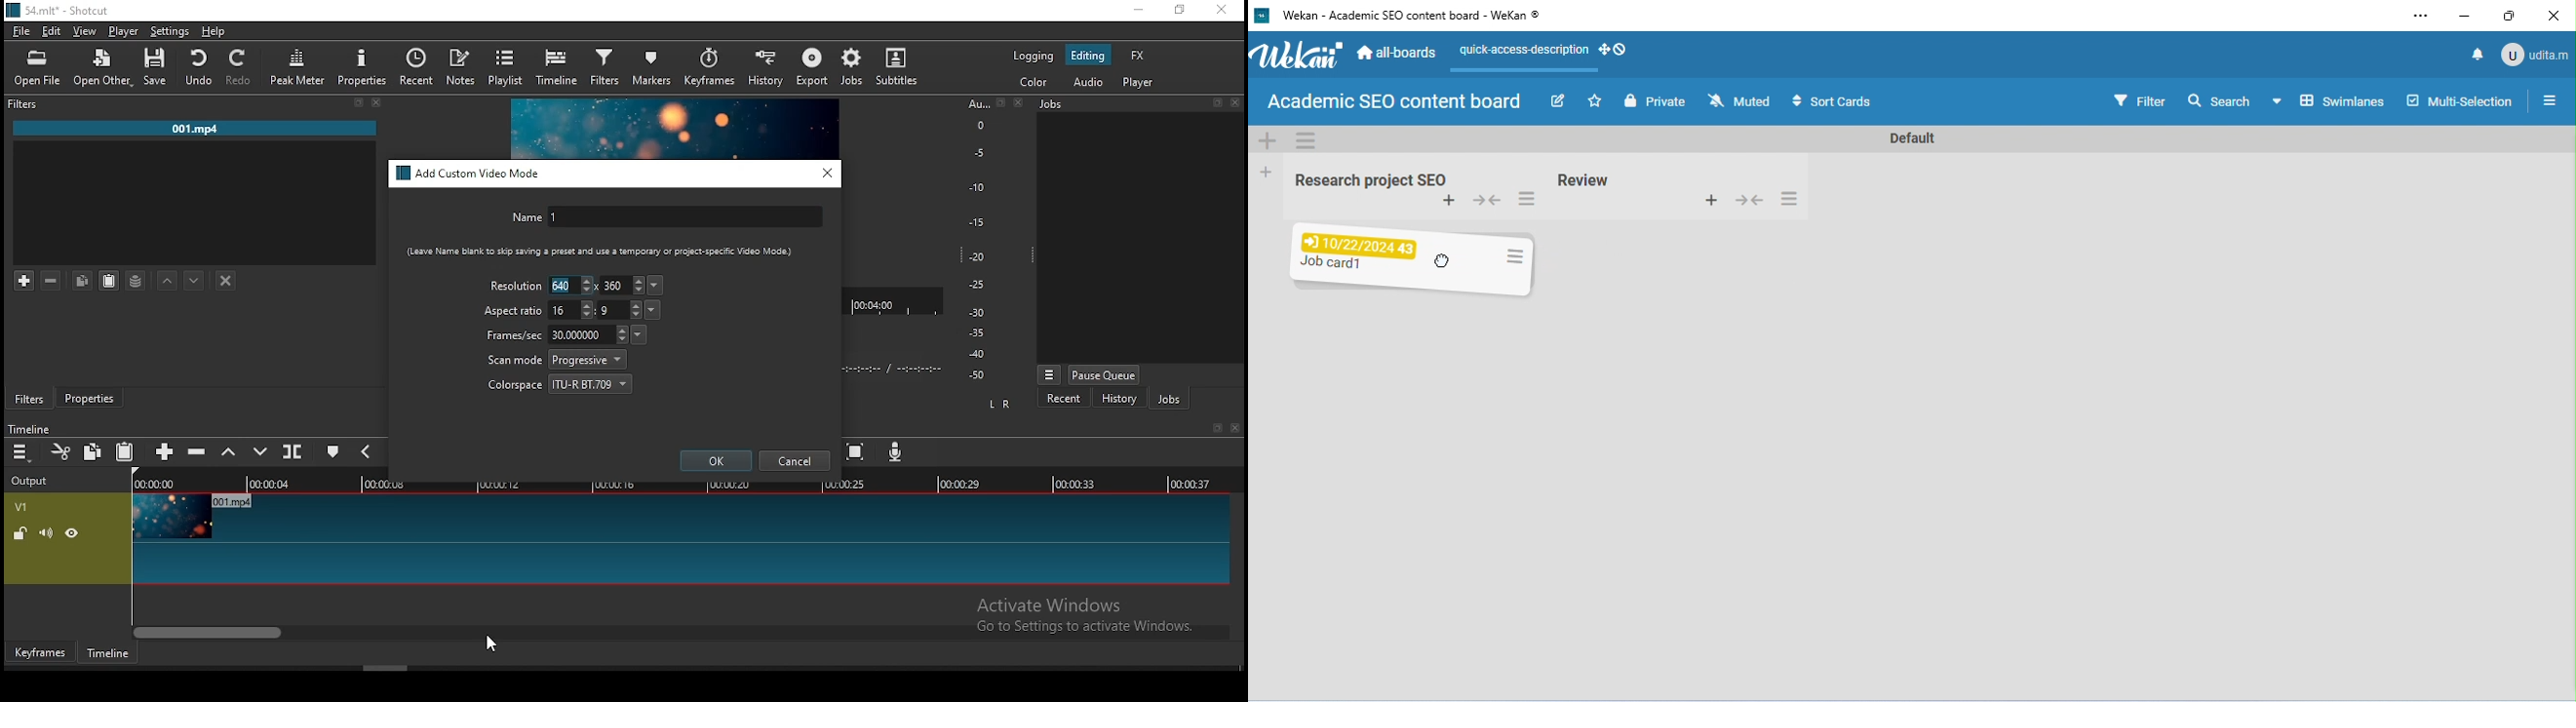 The height and width of the screenshot is (728, 2576). I want to click on -20, so click(977, 256).